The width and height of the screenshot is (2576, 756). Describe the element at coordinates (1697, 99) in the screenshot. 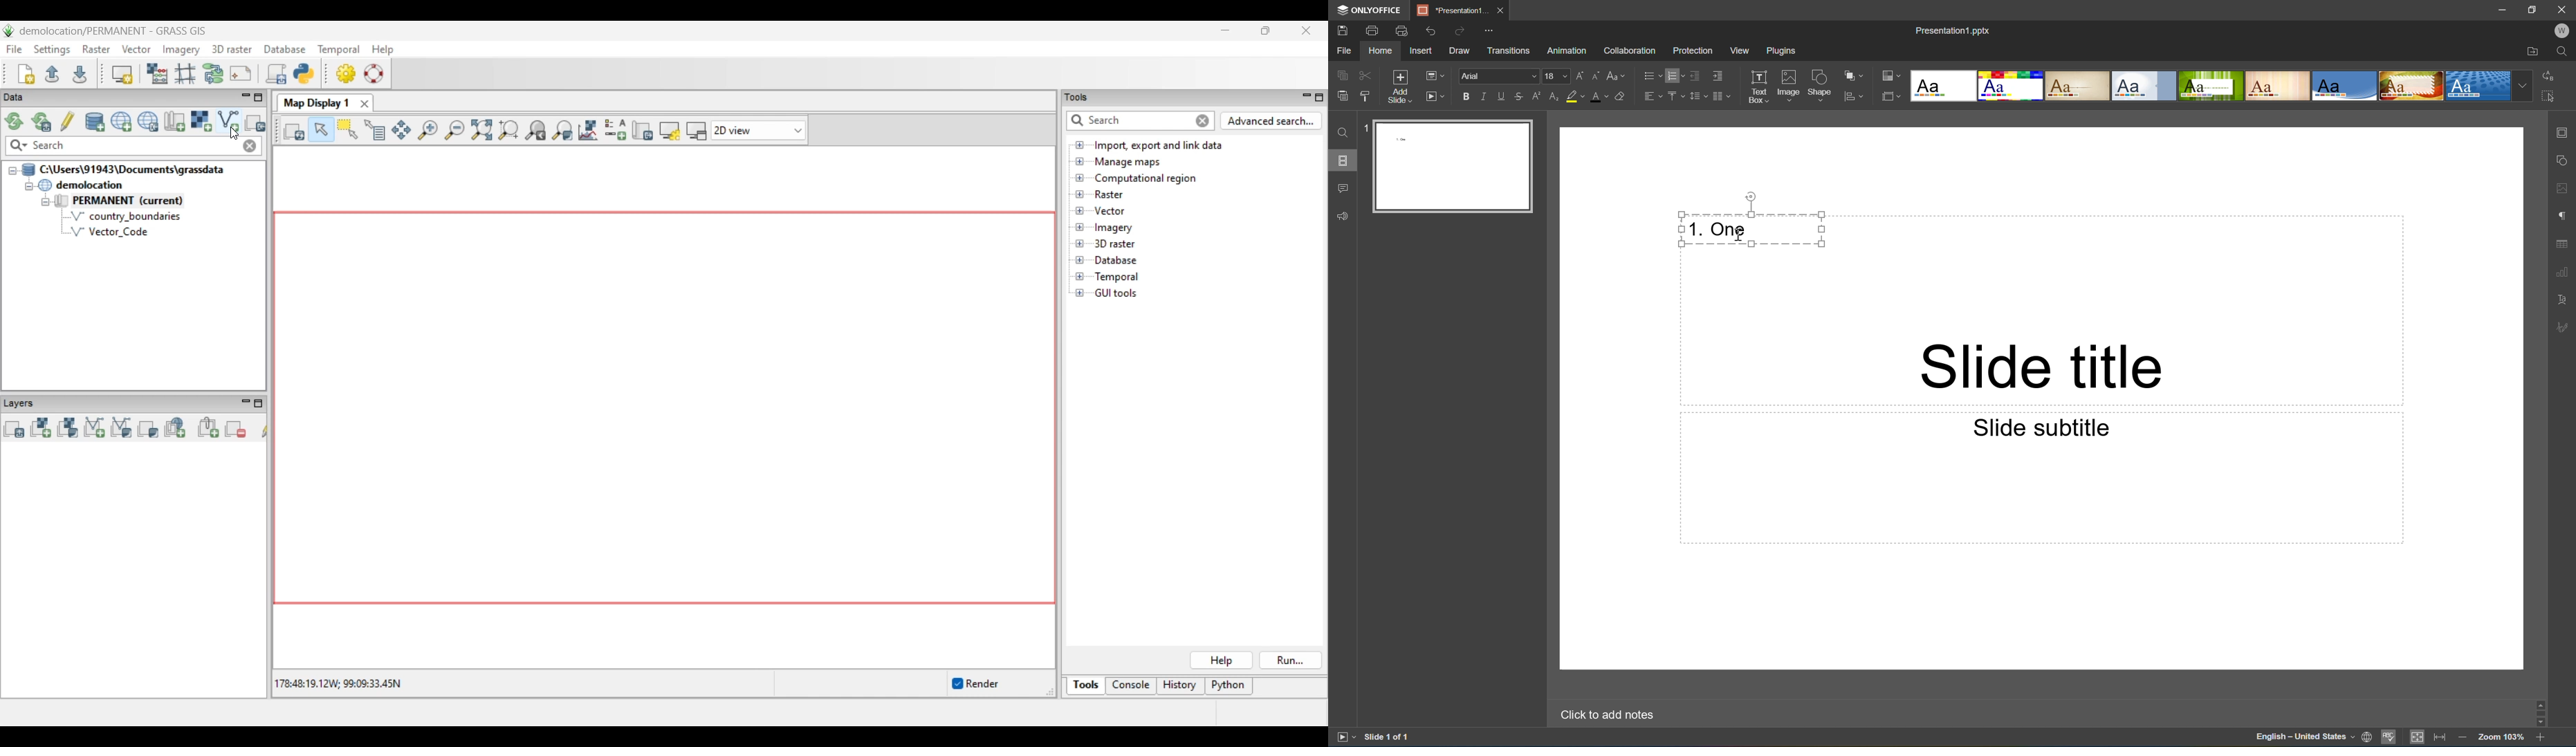

I see `Line spacing` at that location.